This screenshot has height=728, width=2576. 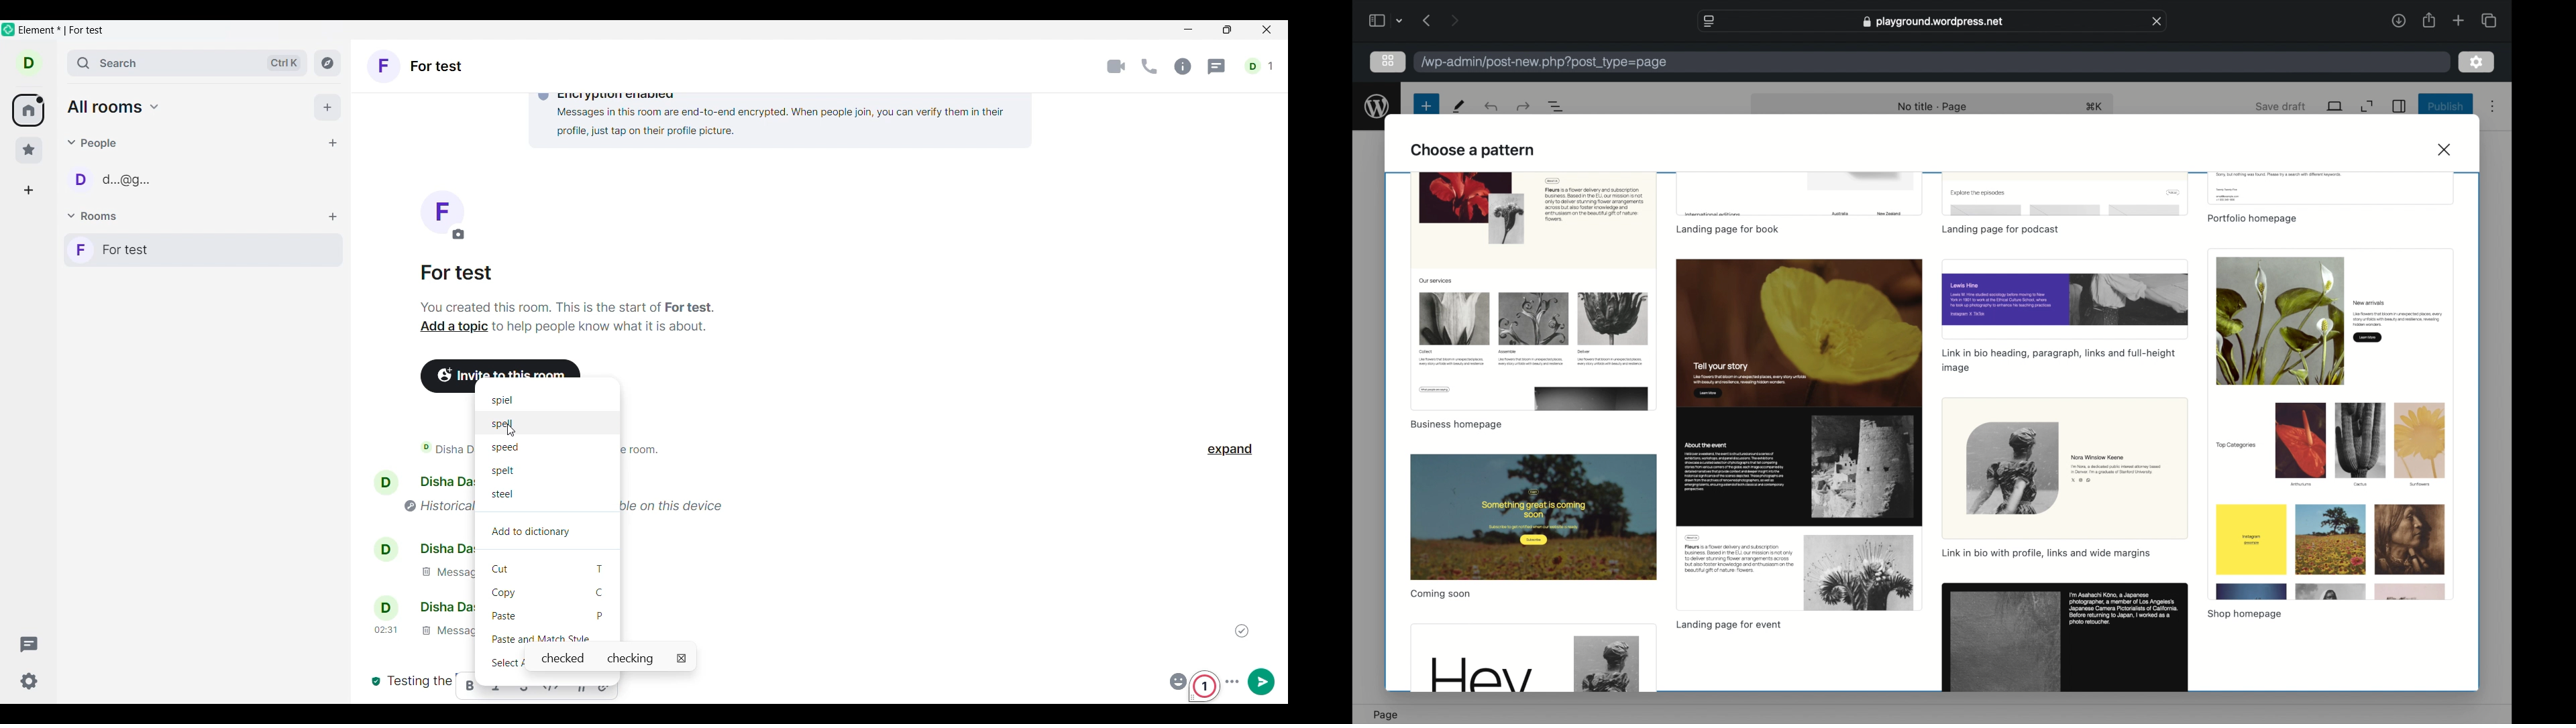 What do you see at coordinates (2330, 425) in the screenshot?
I see `preview` at bounding box center [2330, 425].